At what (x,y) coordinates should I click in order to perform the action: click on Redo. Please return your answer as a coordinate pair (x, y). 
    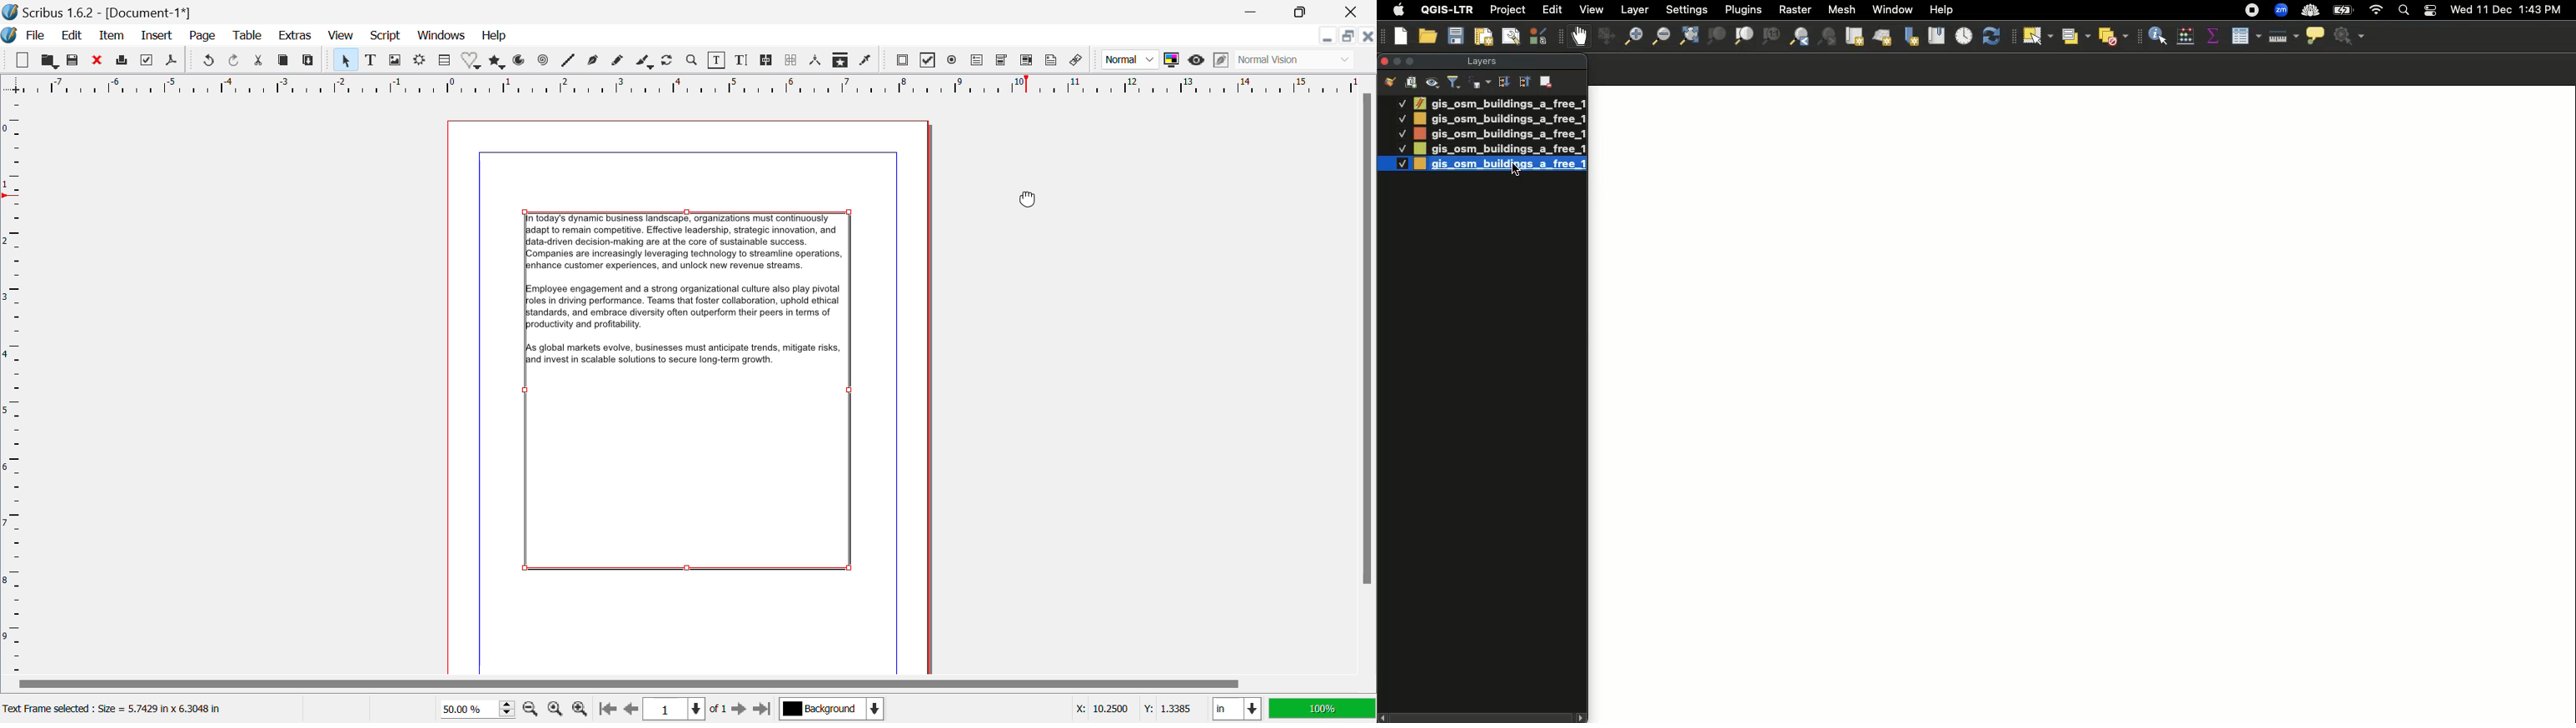
    Looking at the image, I should click on (211, 60).